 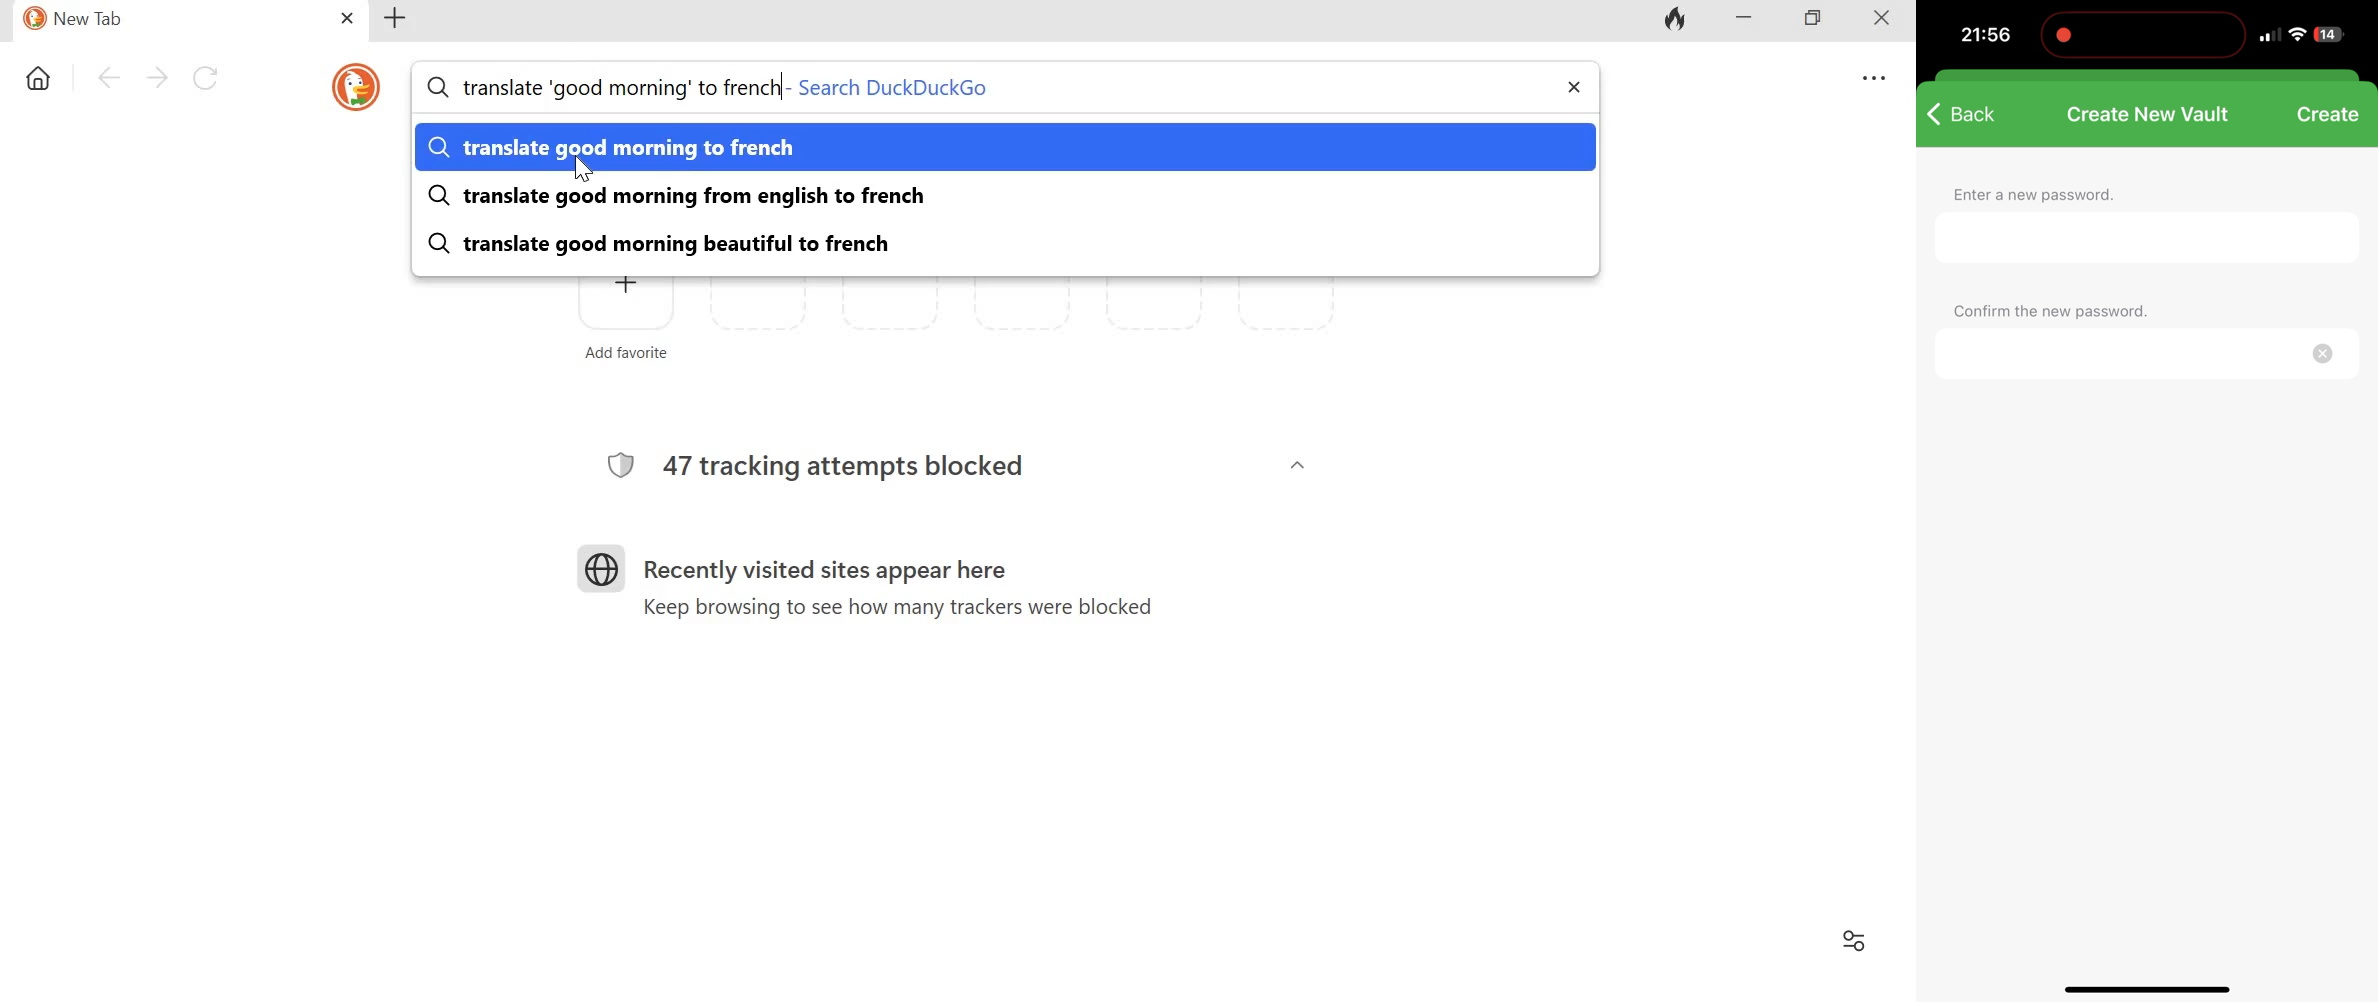 What do you see at coordinates (904, 611) in the screenshot?
I see `Keep browsing to see how many trackers were blocked` at bounding box center [904, 611].